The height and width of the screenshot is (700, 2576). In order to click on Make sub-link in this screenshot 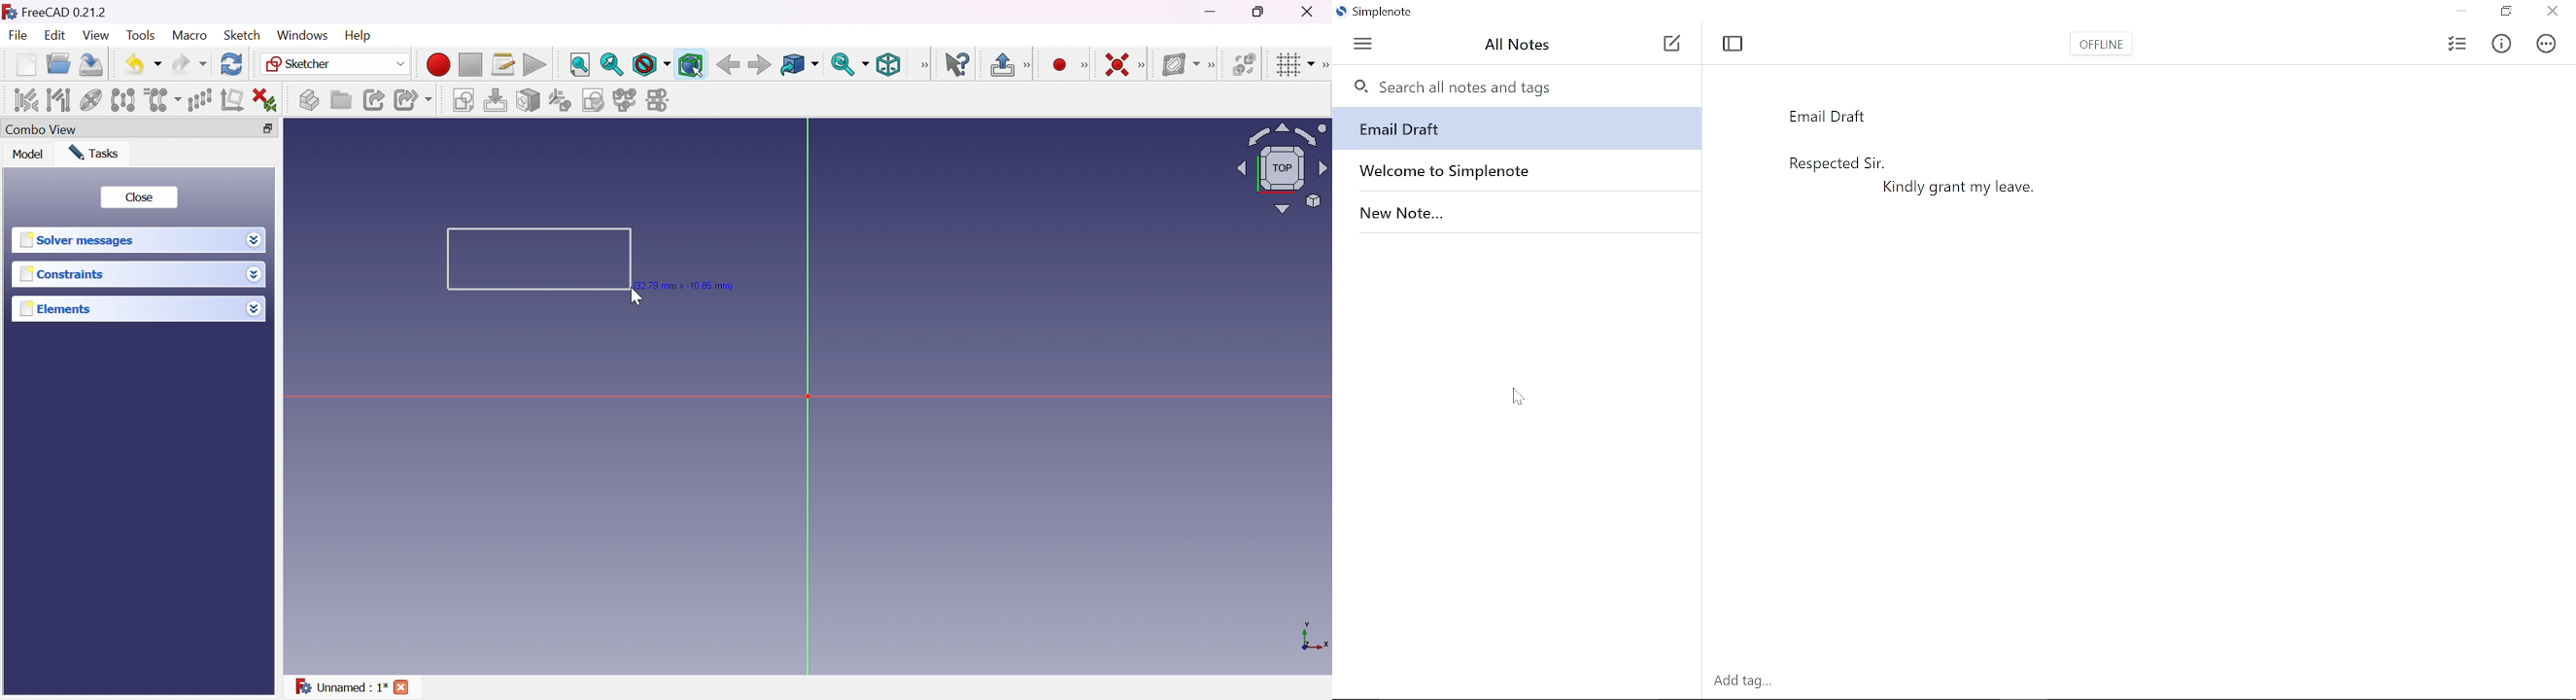, I will do `click(413, 100)`.